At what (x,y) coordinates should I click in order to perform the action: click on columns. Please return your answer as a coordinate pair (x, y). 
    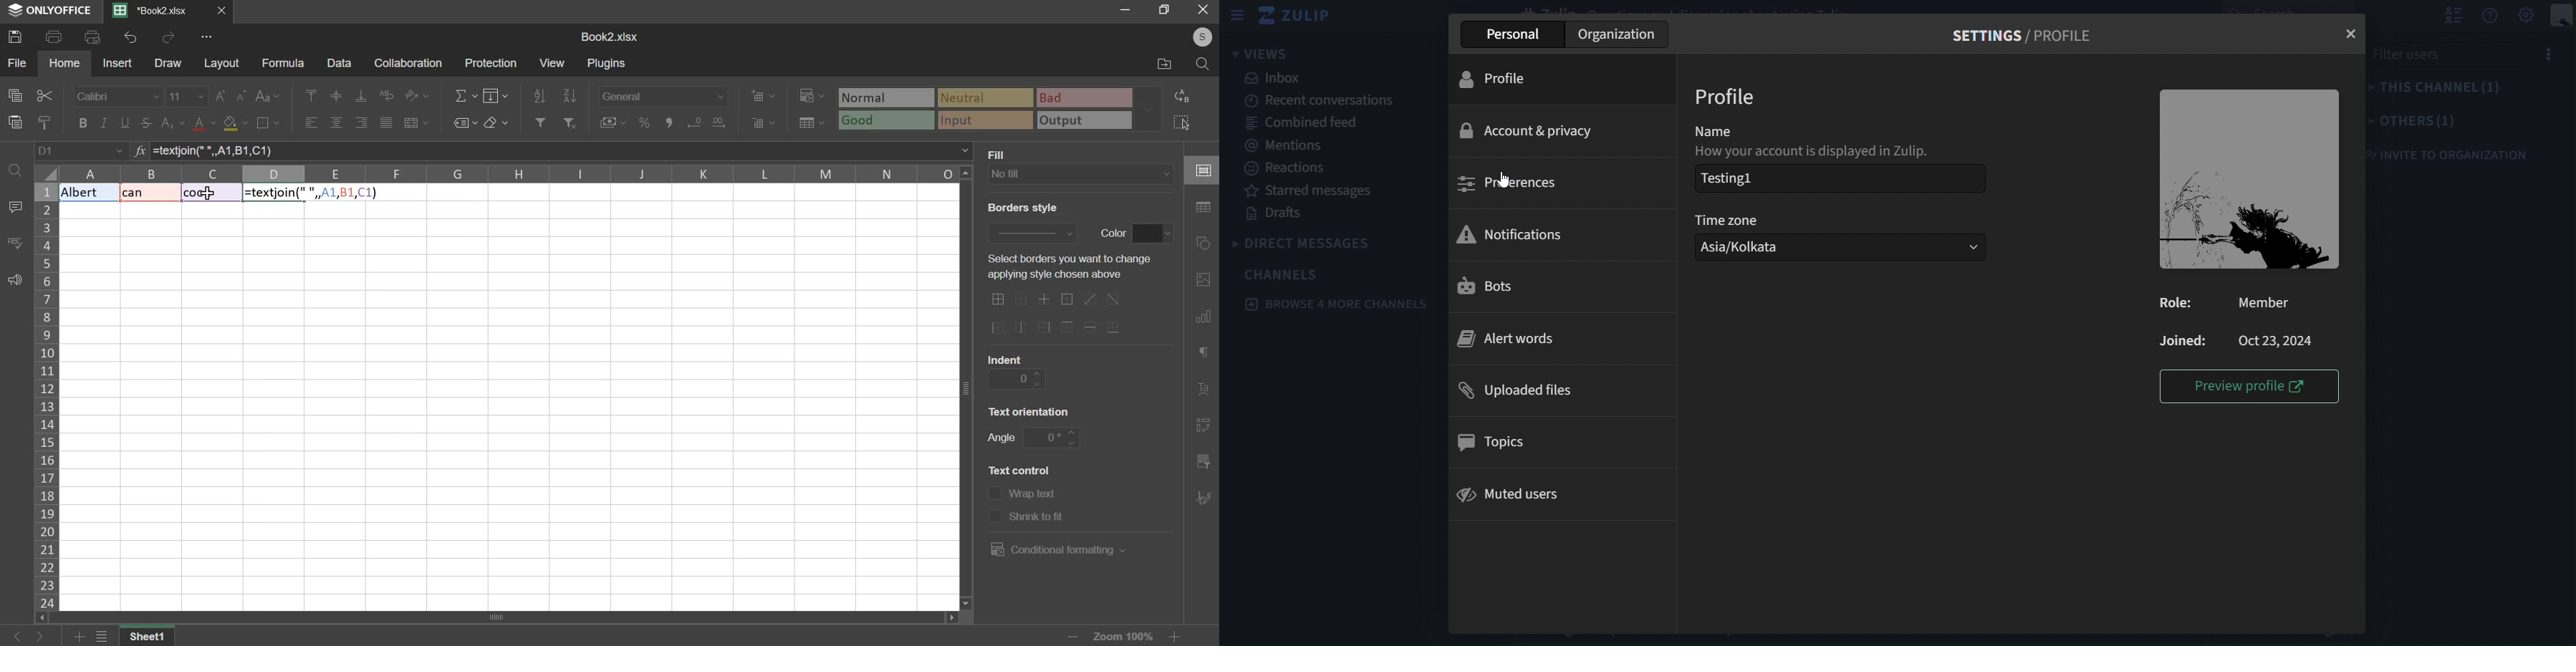
    Looking at the image, I should click on (510, 174).